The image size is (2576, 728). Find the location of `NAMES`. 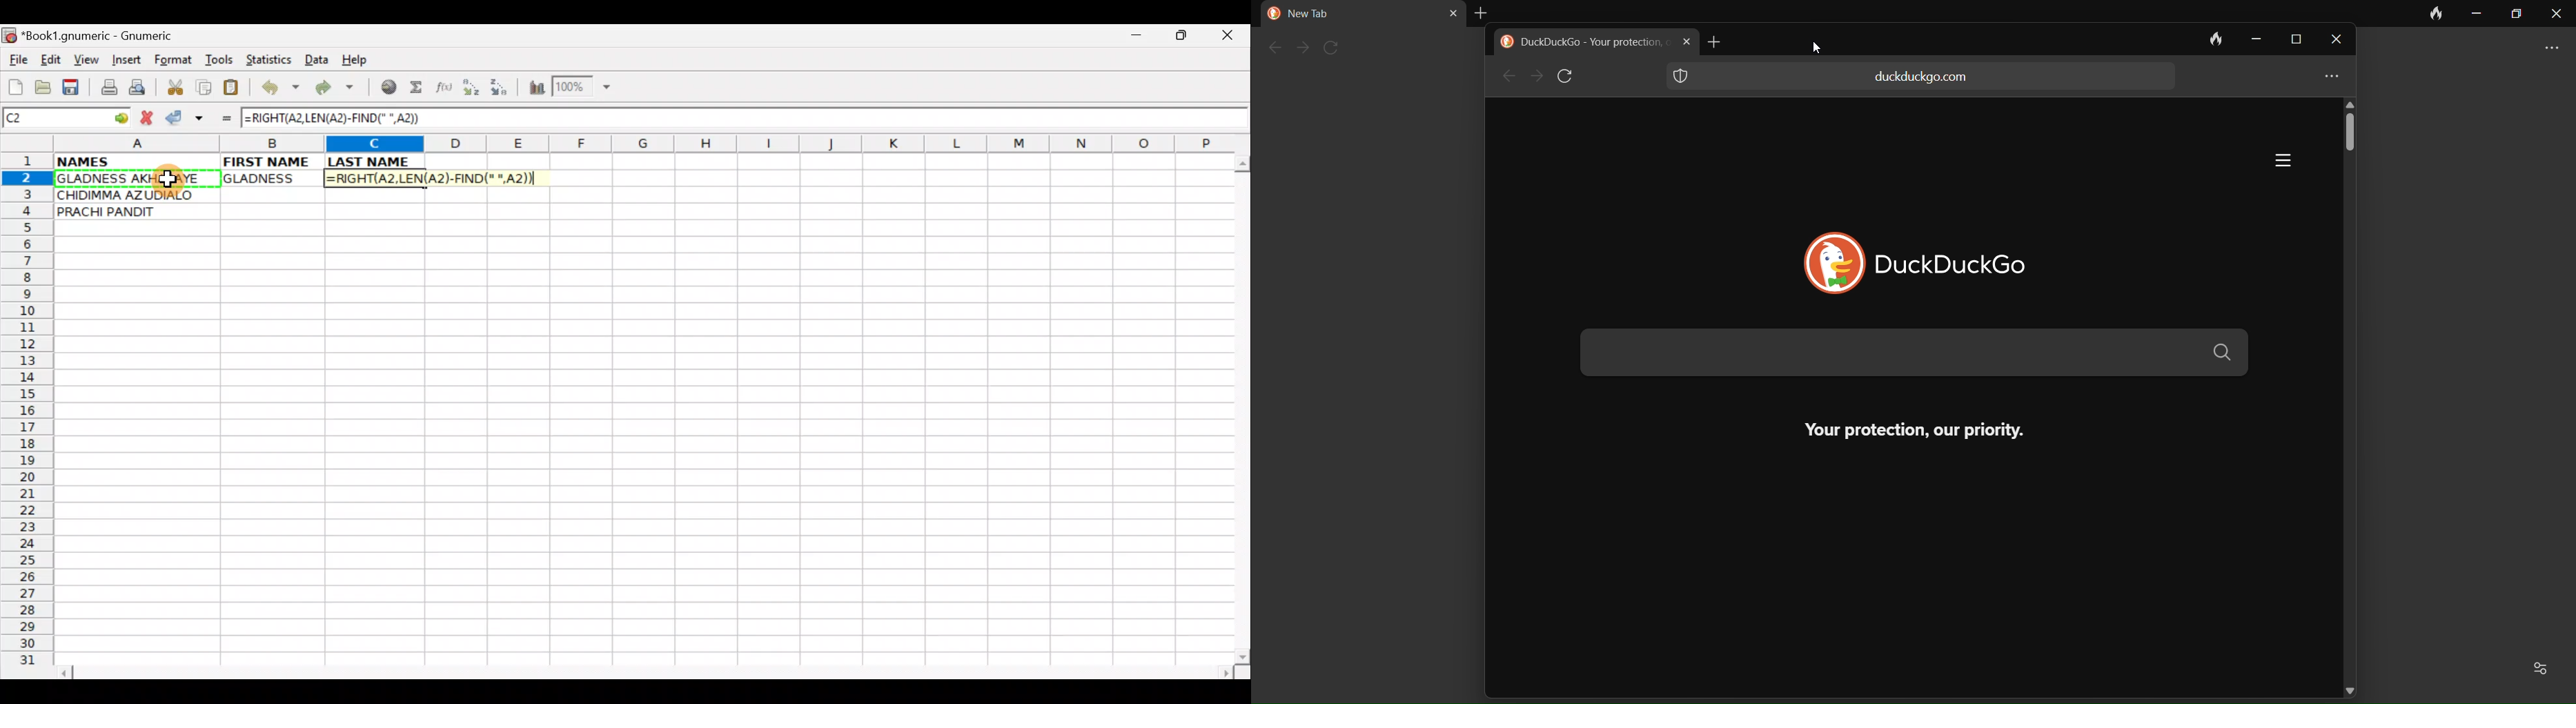

NAMES is located at coordinates (122, 160).